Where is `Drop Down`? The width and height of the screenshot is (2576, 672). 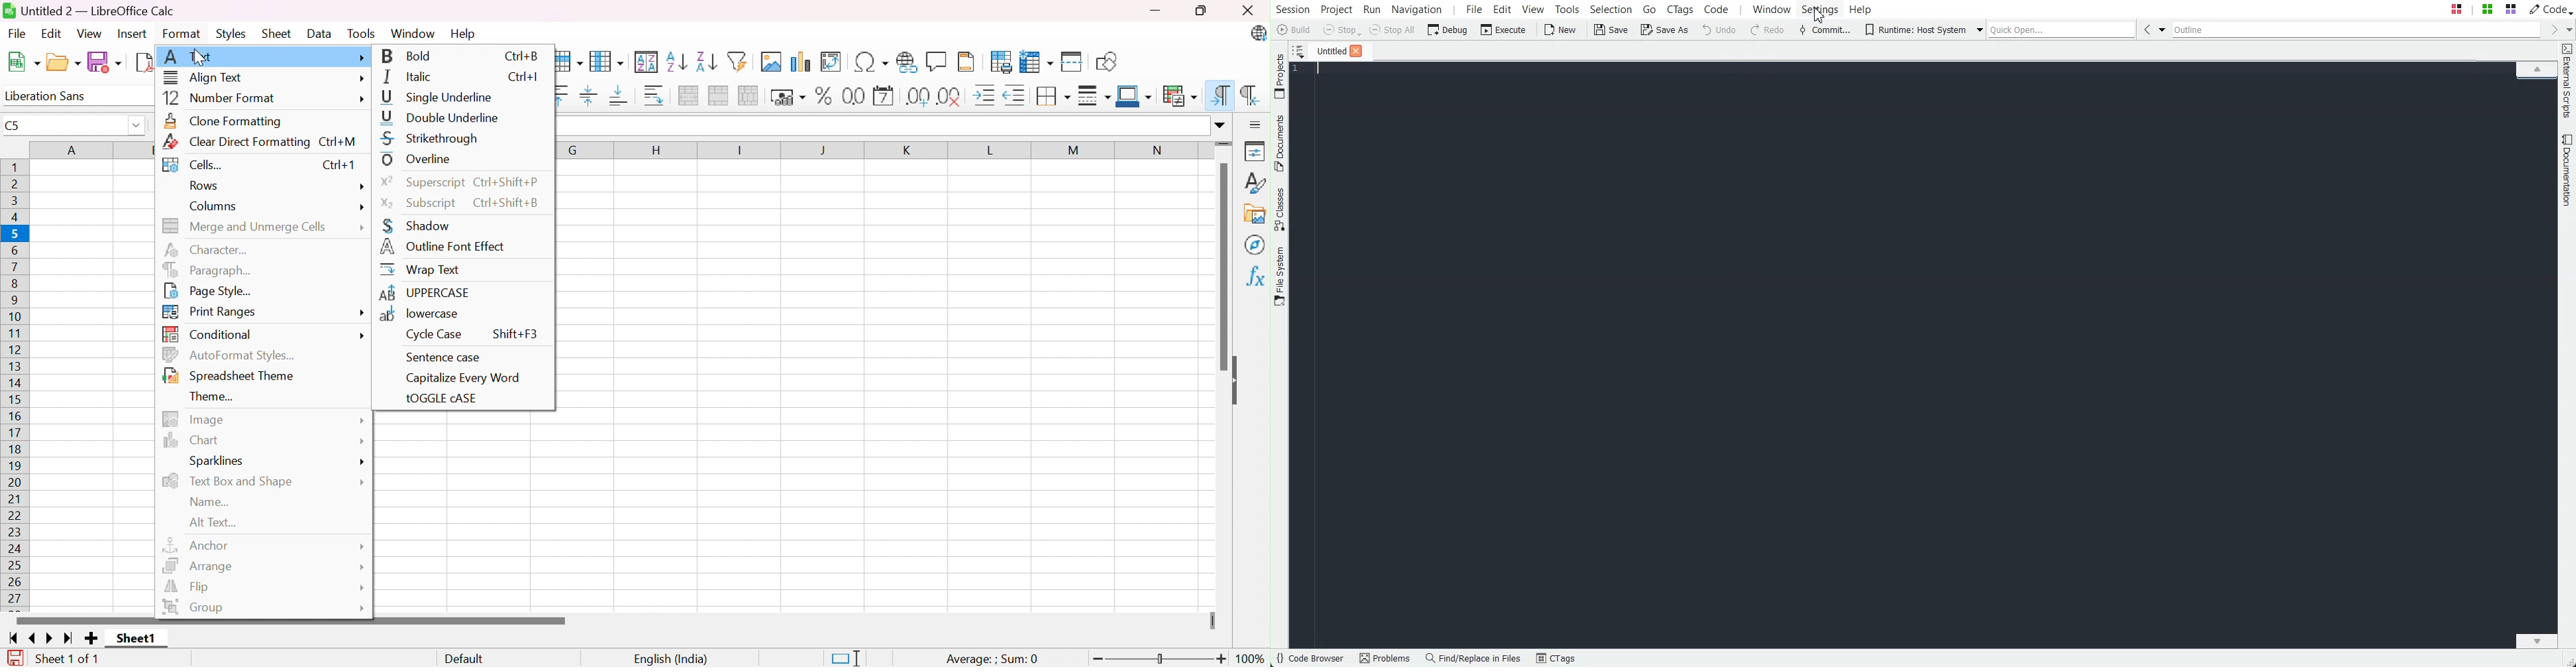
Drop Down is located at coordinates (134, 127).